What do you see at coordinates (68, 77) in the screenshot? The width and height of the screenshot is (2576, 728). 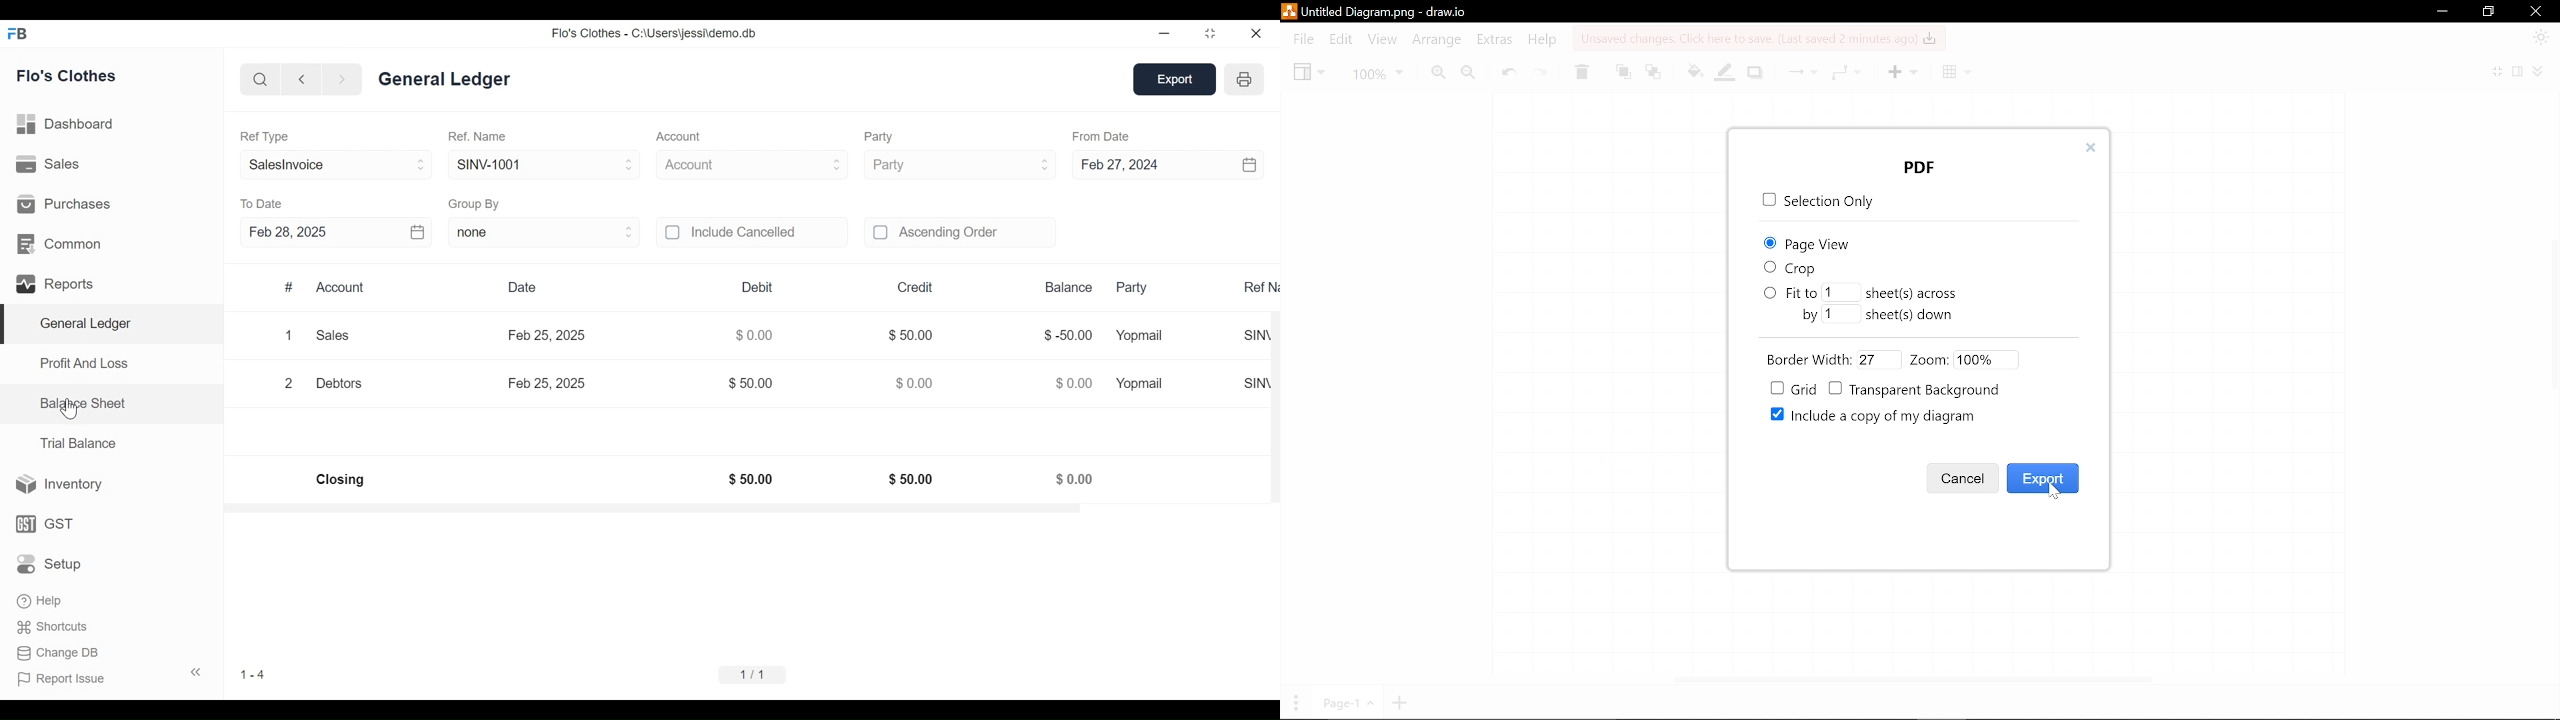 I see `Flo's Clothes` at bounding box center [68, 77].